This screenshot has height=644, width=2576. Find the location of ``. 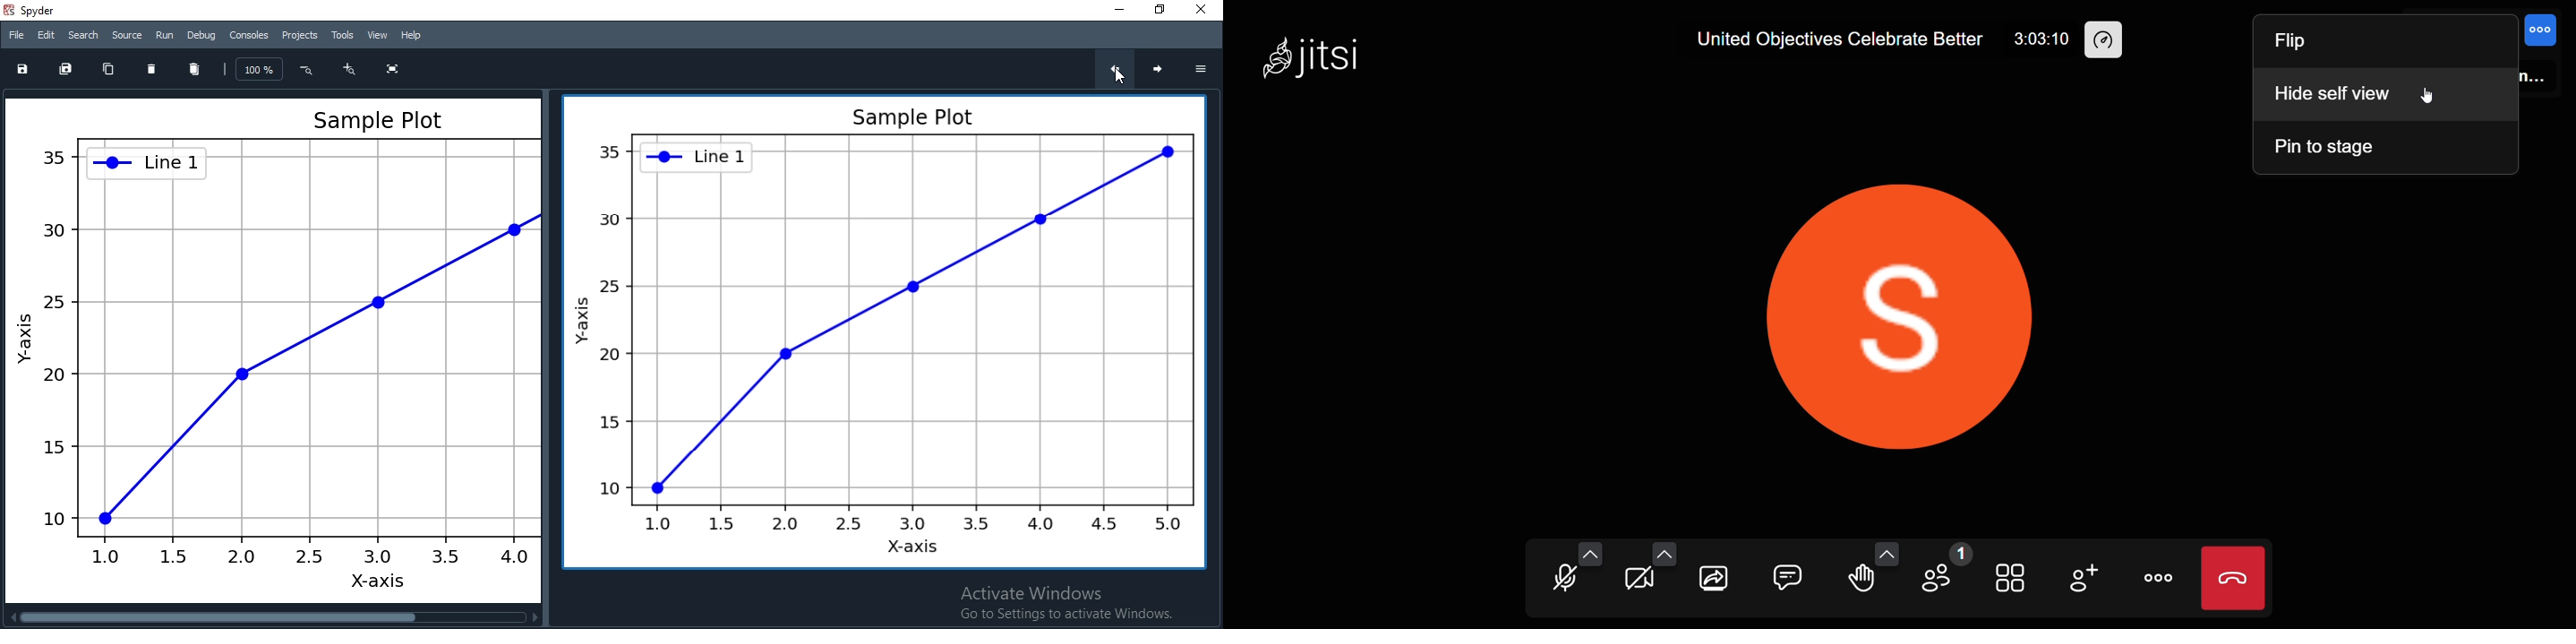

 is located at coordinates (304, 70).